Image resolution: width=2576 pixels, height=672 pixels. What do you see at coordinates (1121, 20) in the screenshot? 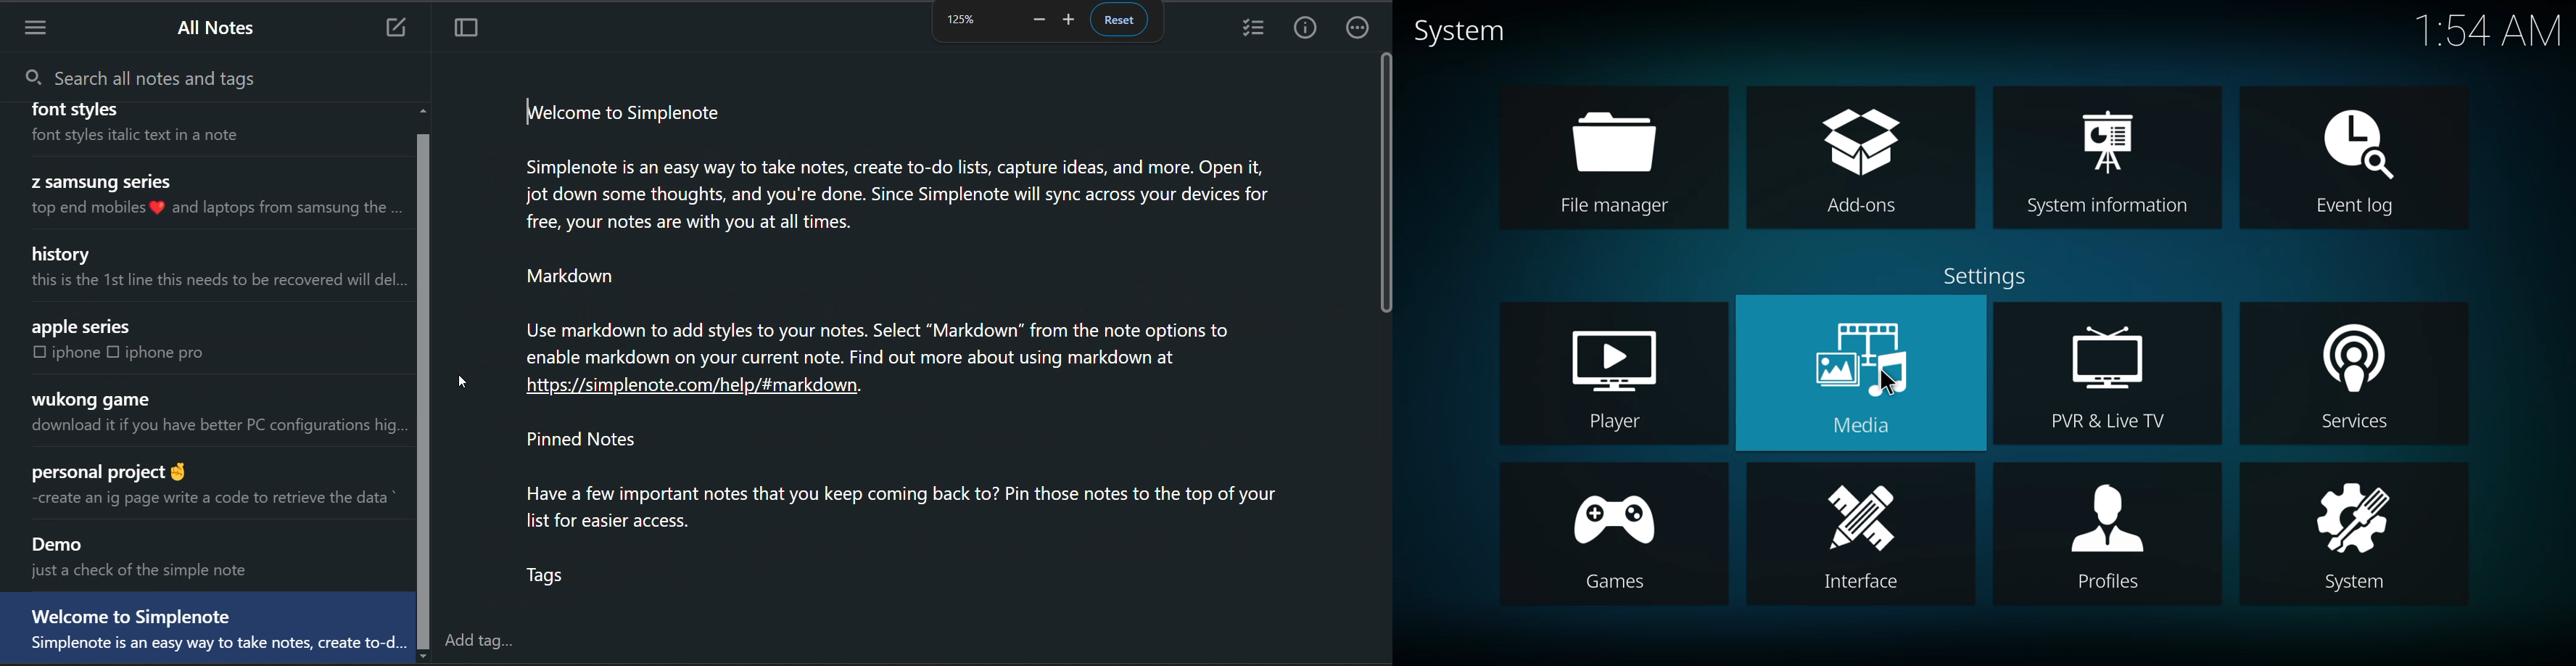
I see `reset` at bounding box center [1121, 20].